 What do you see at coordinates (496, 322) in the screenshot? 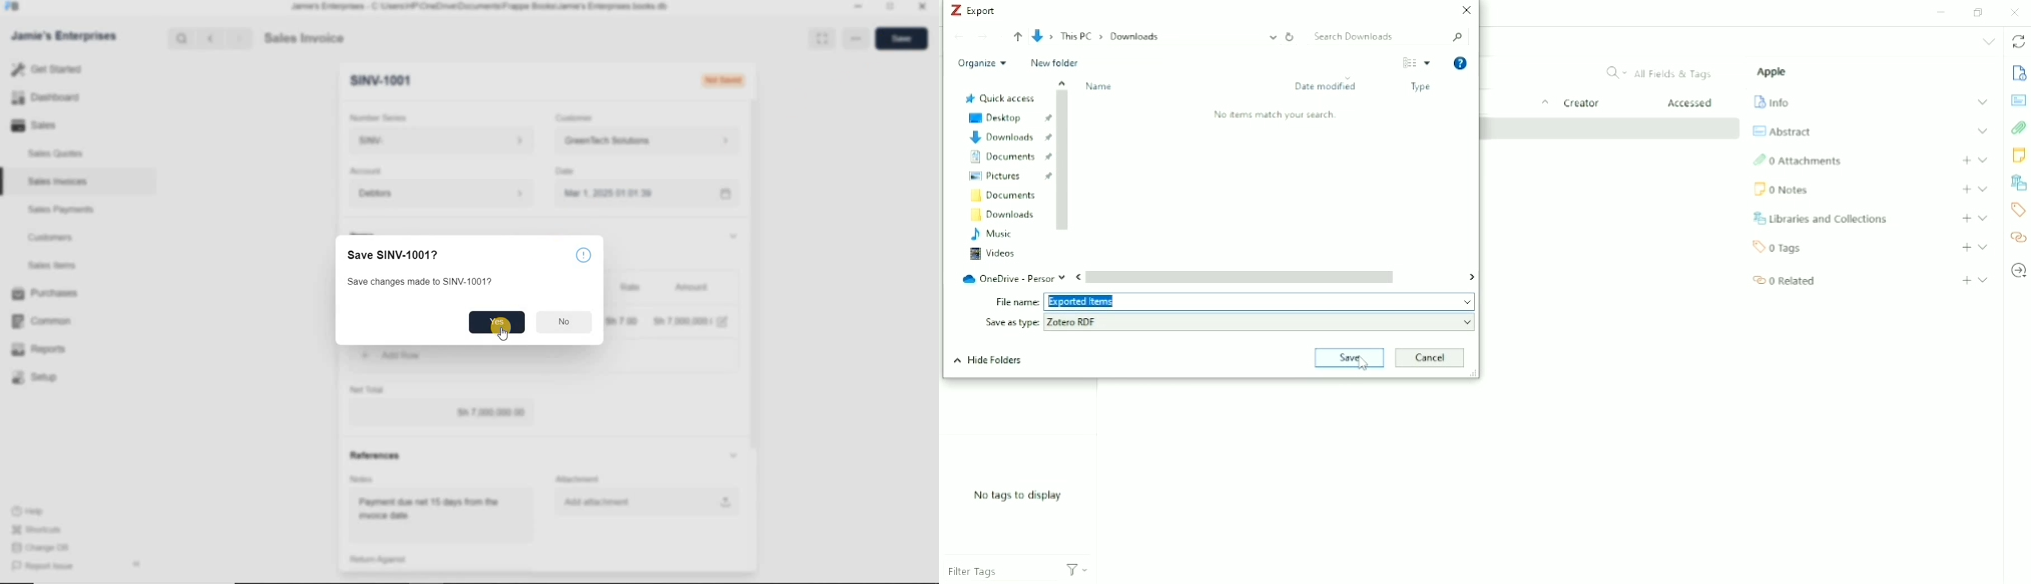
I see `yes` at bounding box center [496, 322].